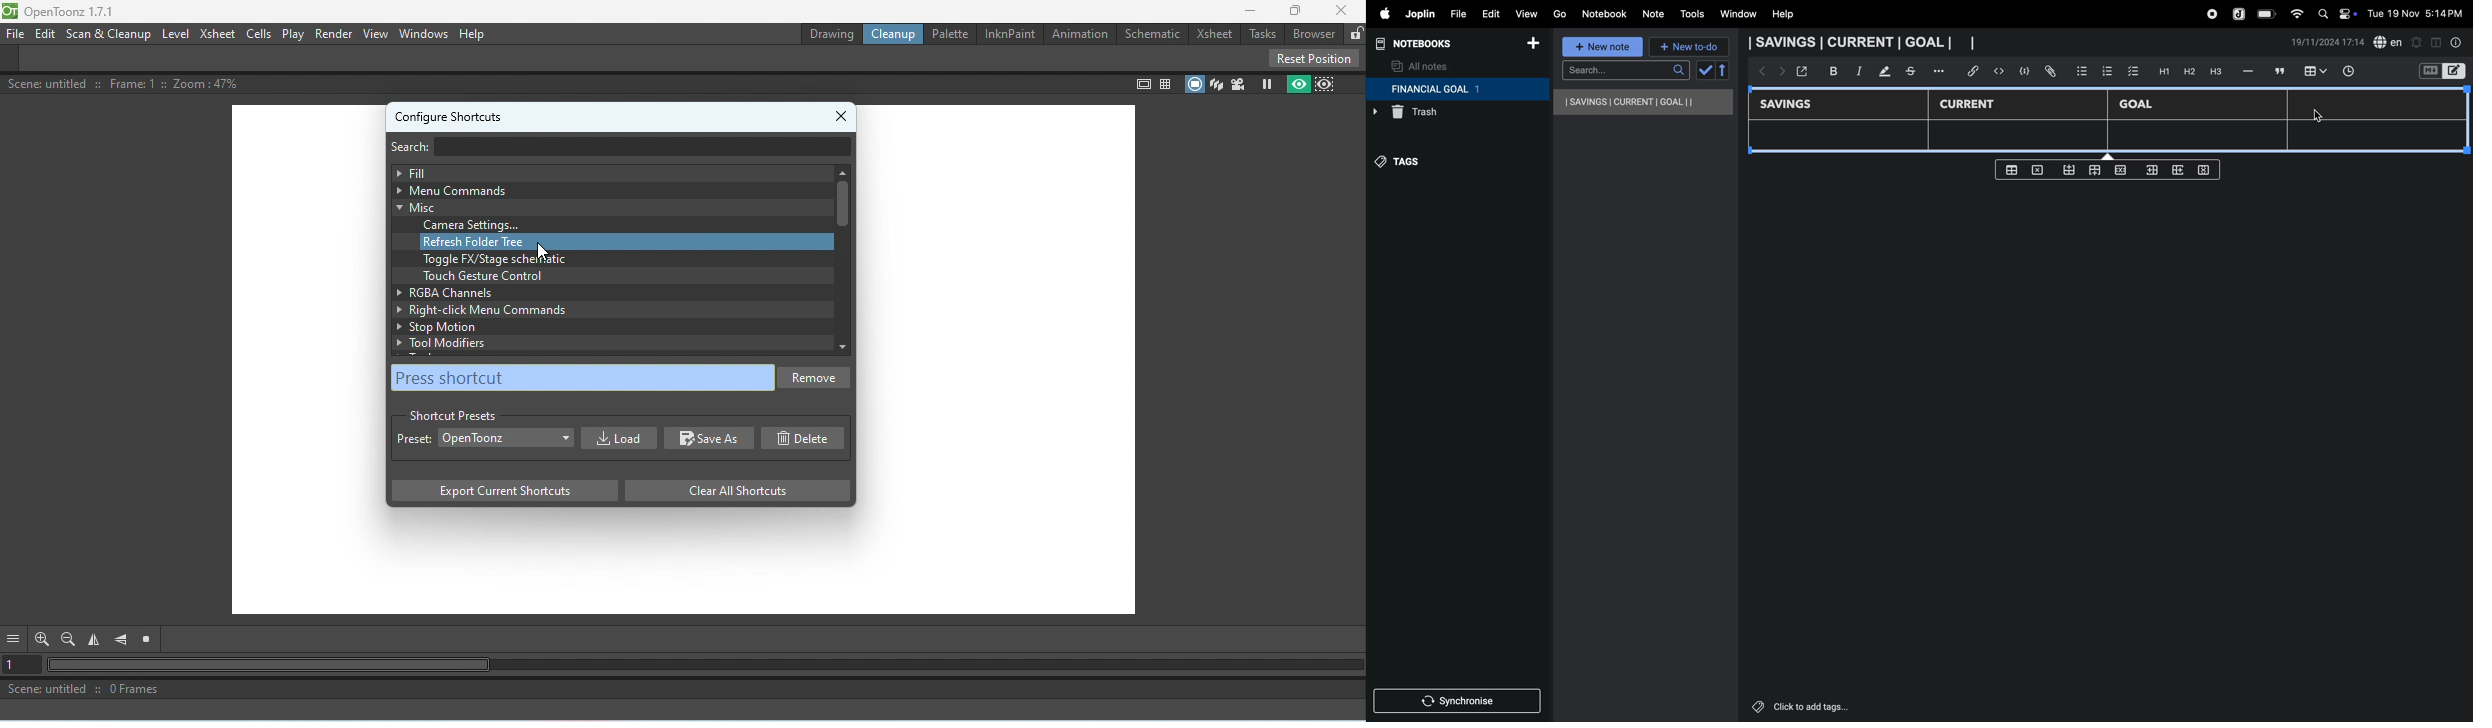 This screenshot has height=728, width=2492. Describe the element at coordinates (1976, 71) in the screenshot. I see `hyper link` at that location.